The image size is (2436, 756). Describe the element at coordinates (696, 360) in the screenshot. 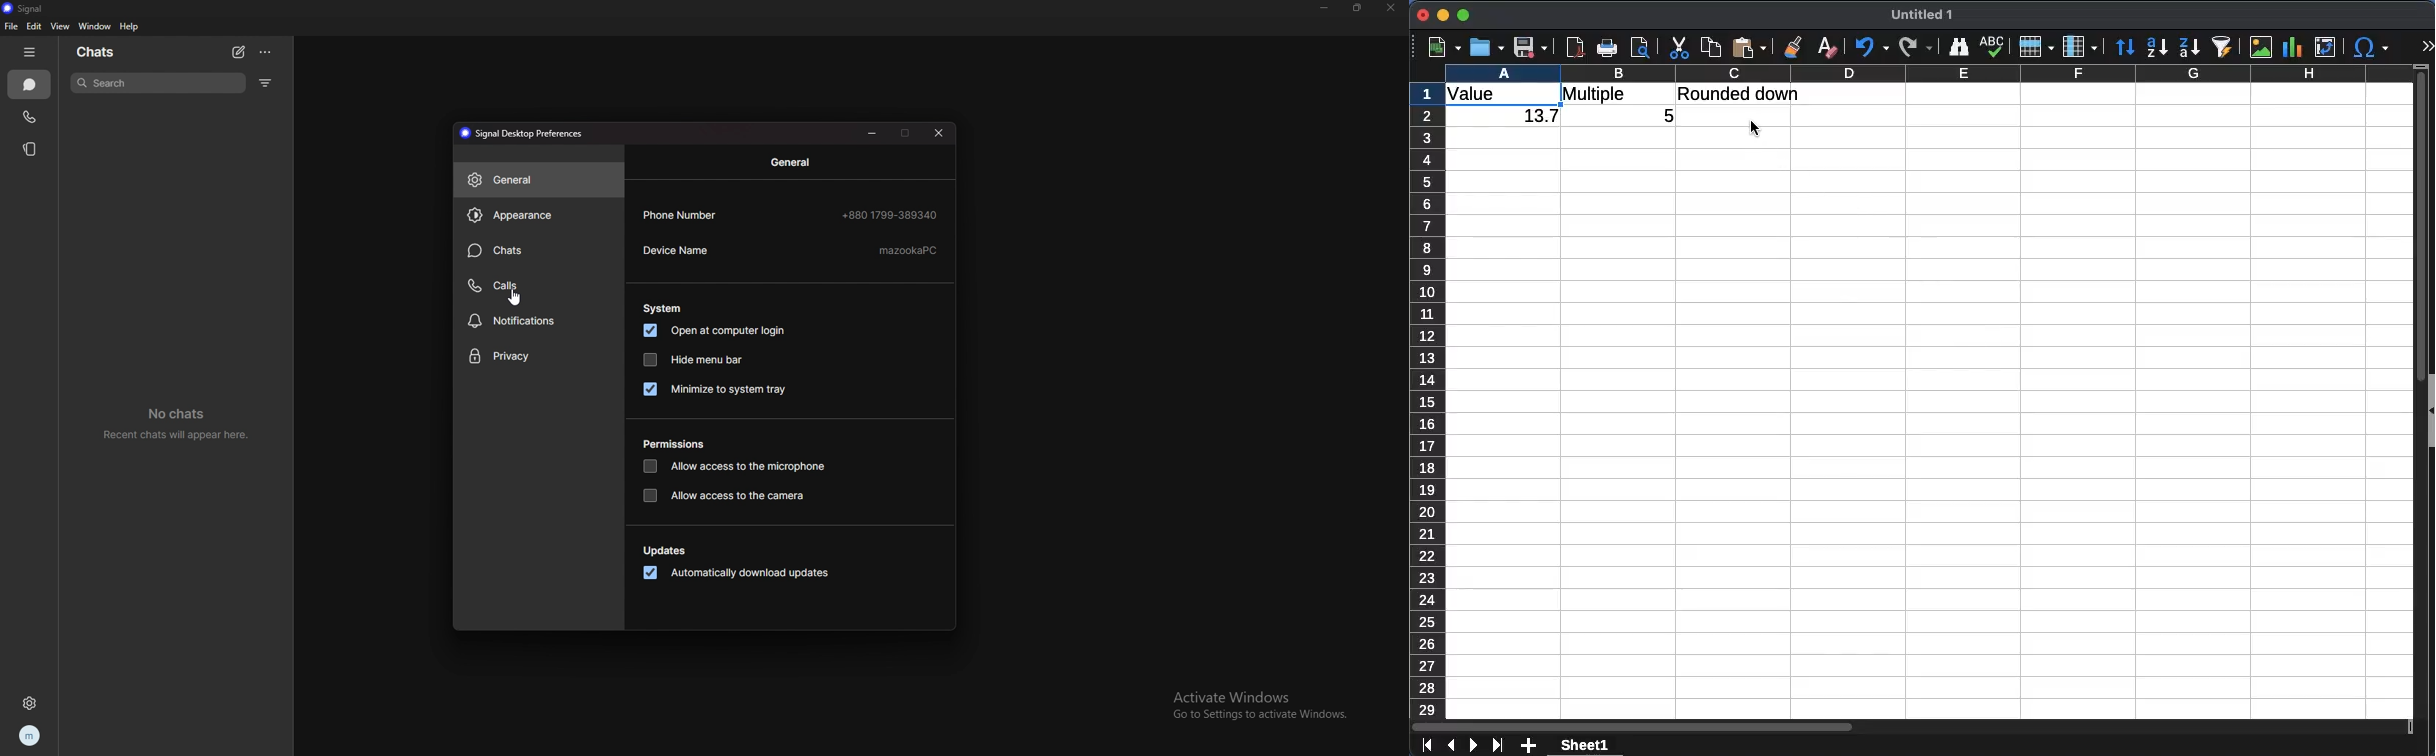

I see `hide menu bar` at that location.